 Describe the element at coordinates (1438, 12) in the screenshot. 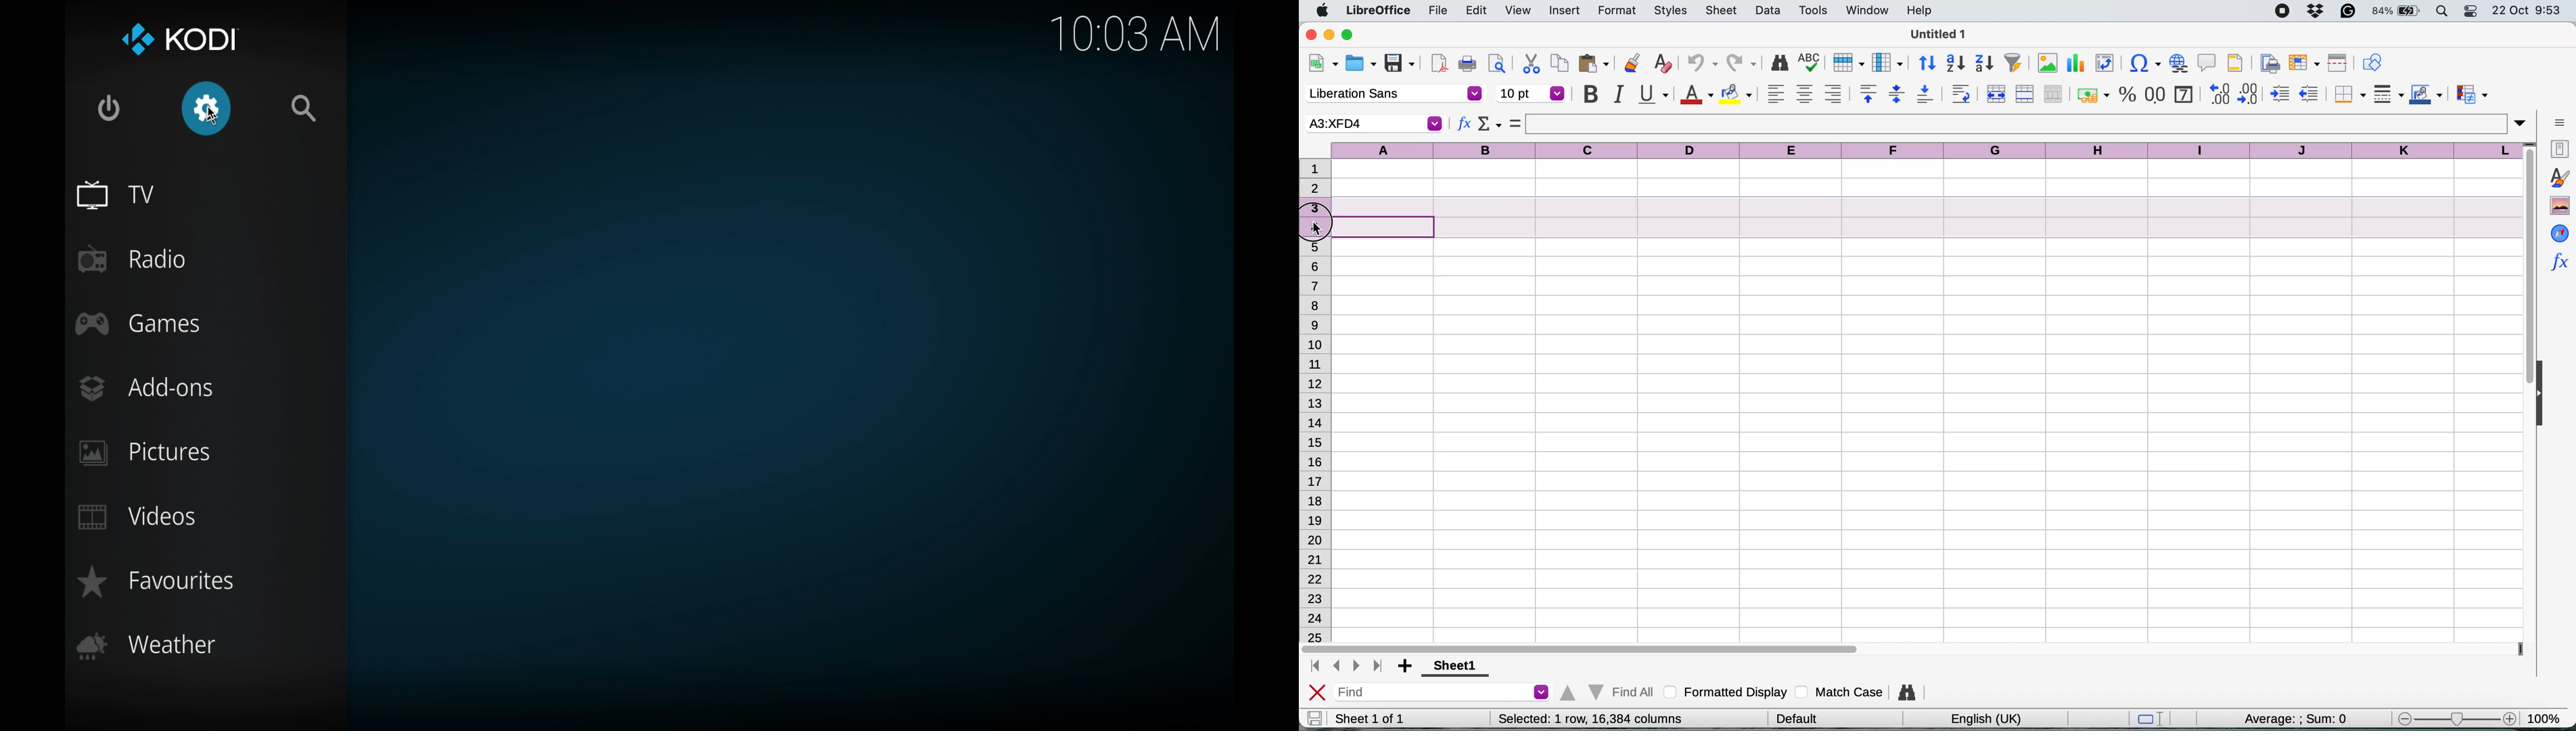

I see `file` at that location.